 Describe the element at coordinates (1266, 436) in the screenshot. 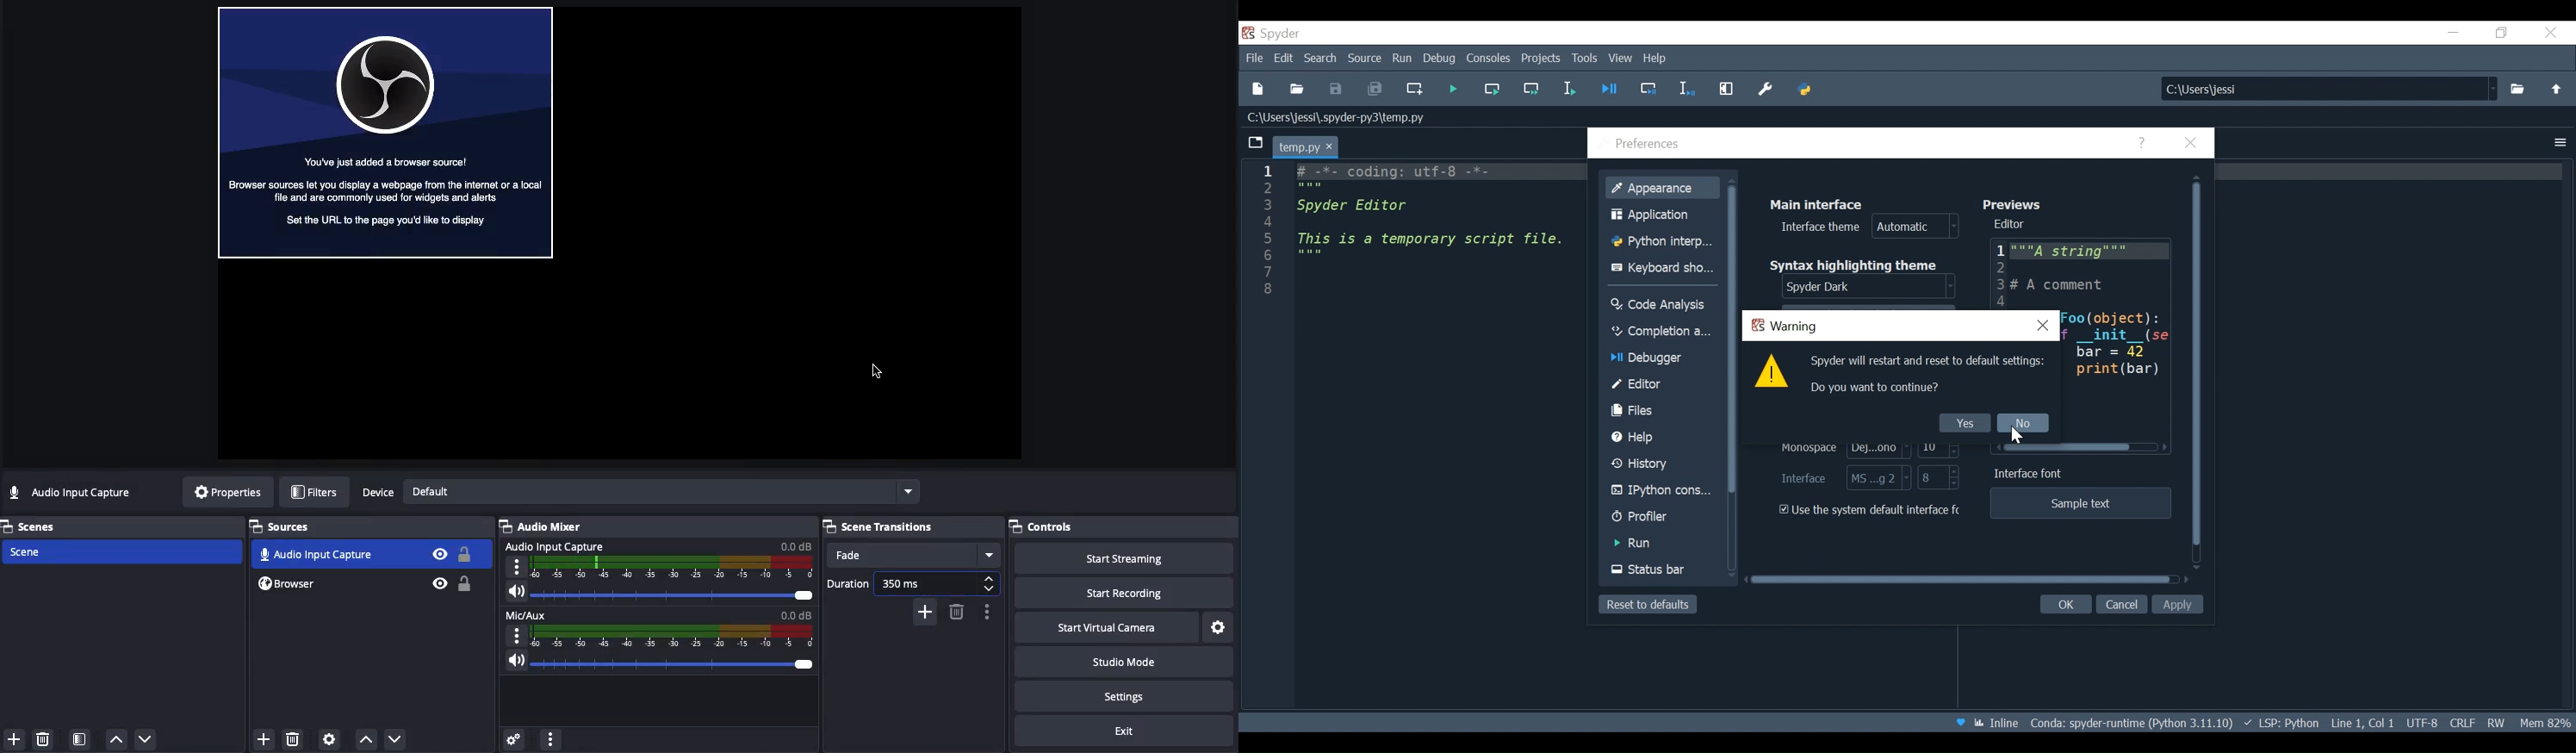

I see `Line column` at that location.